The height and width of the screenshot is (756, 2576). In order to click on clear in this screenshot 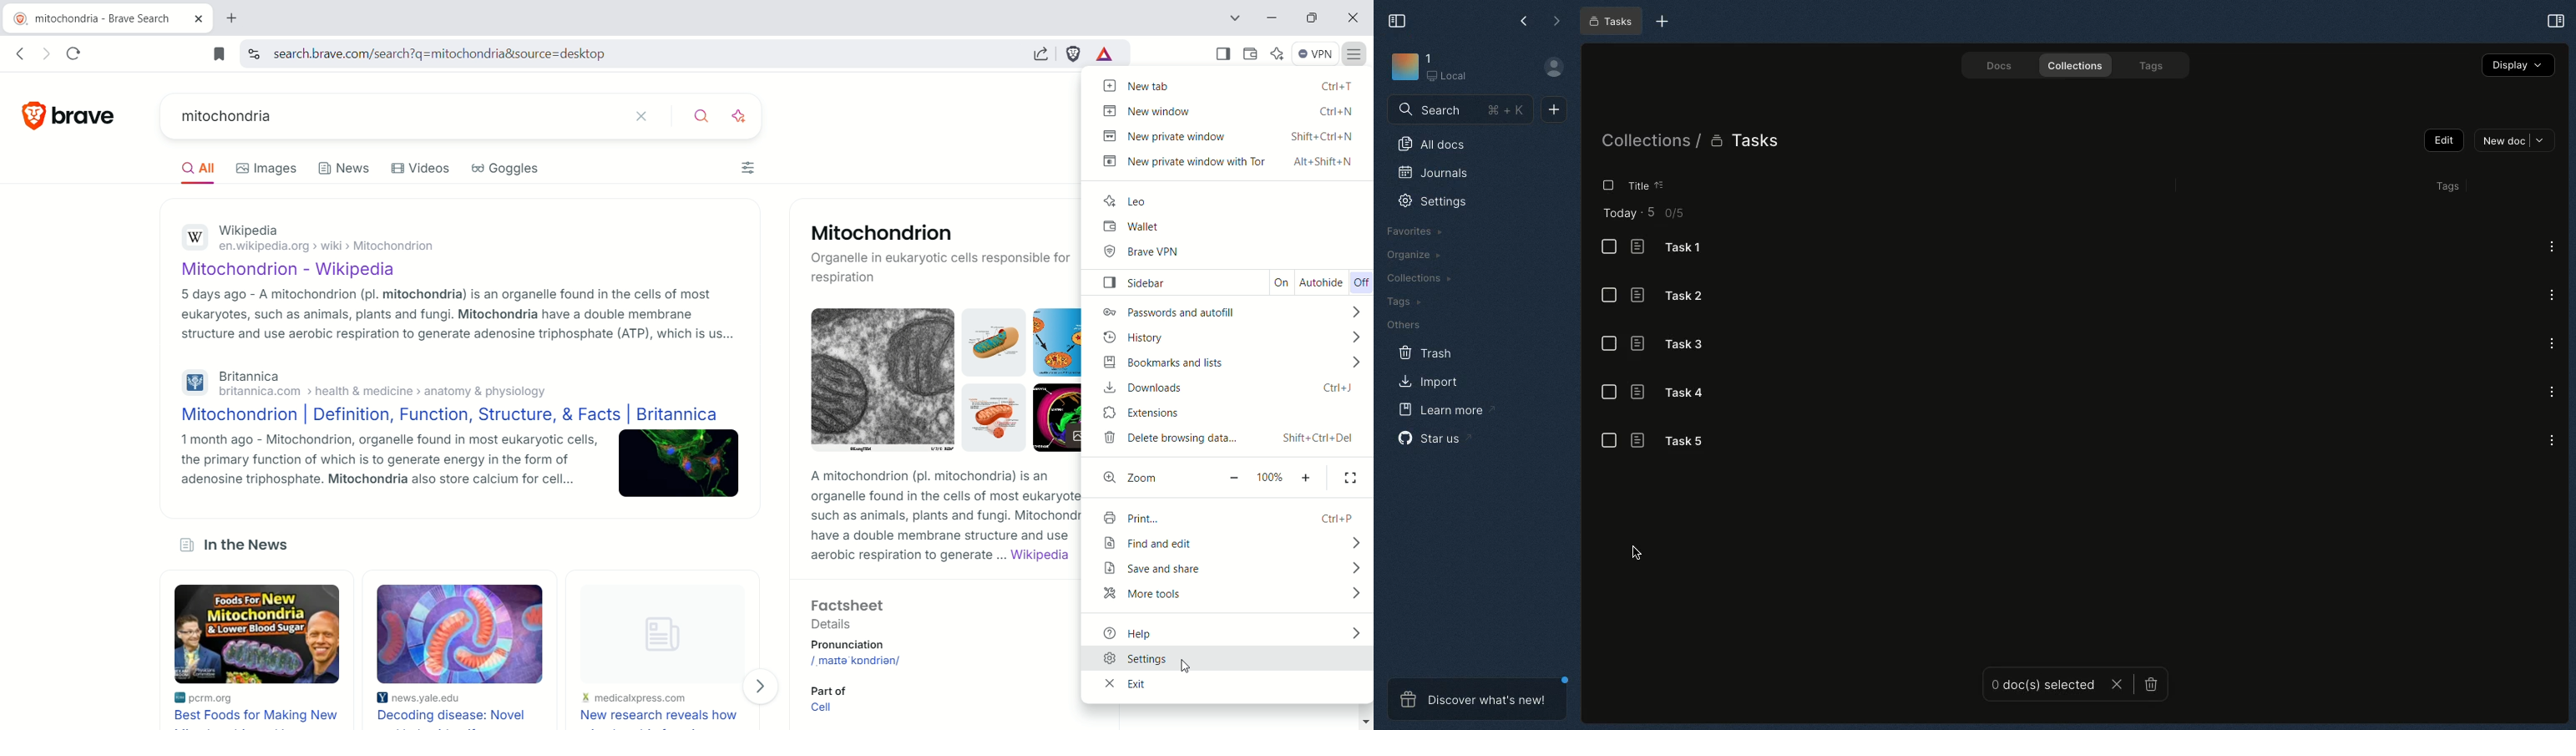, I will do `click(645, 117)`.